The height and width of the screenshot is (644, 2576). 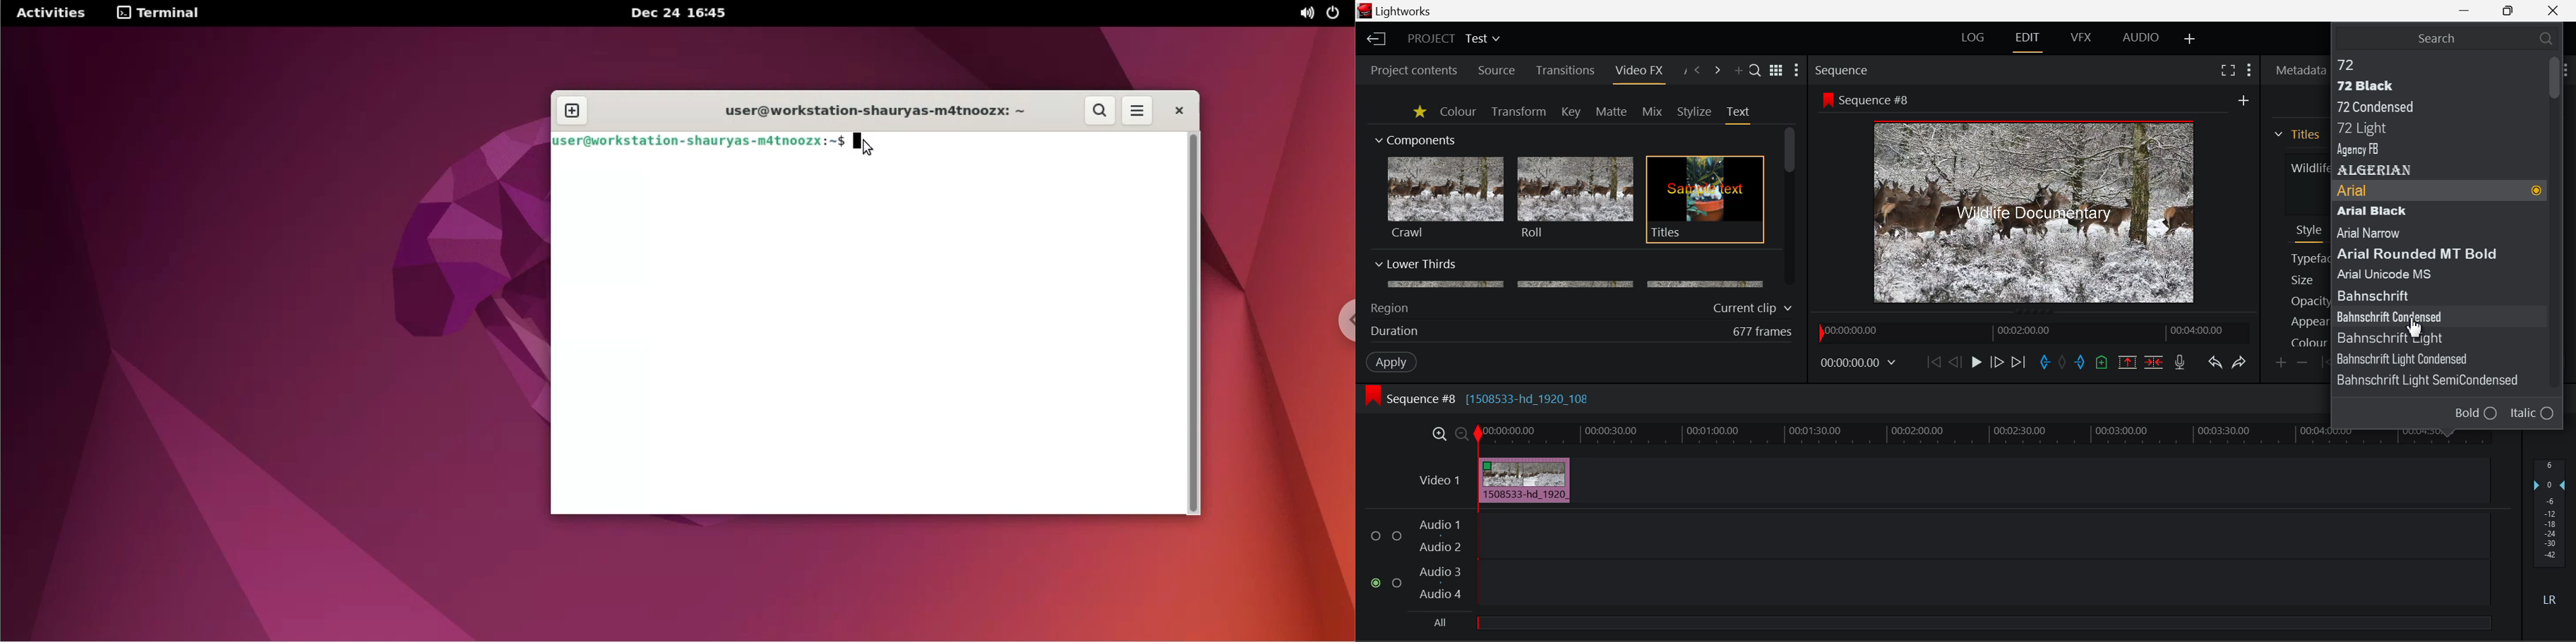 I want to click on Sequence #8 [1508533-hd_1920_108, so click(x=1490, y=399).